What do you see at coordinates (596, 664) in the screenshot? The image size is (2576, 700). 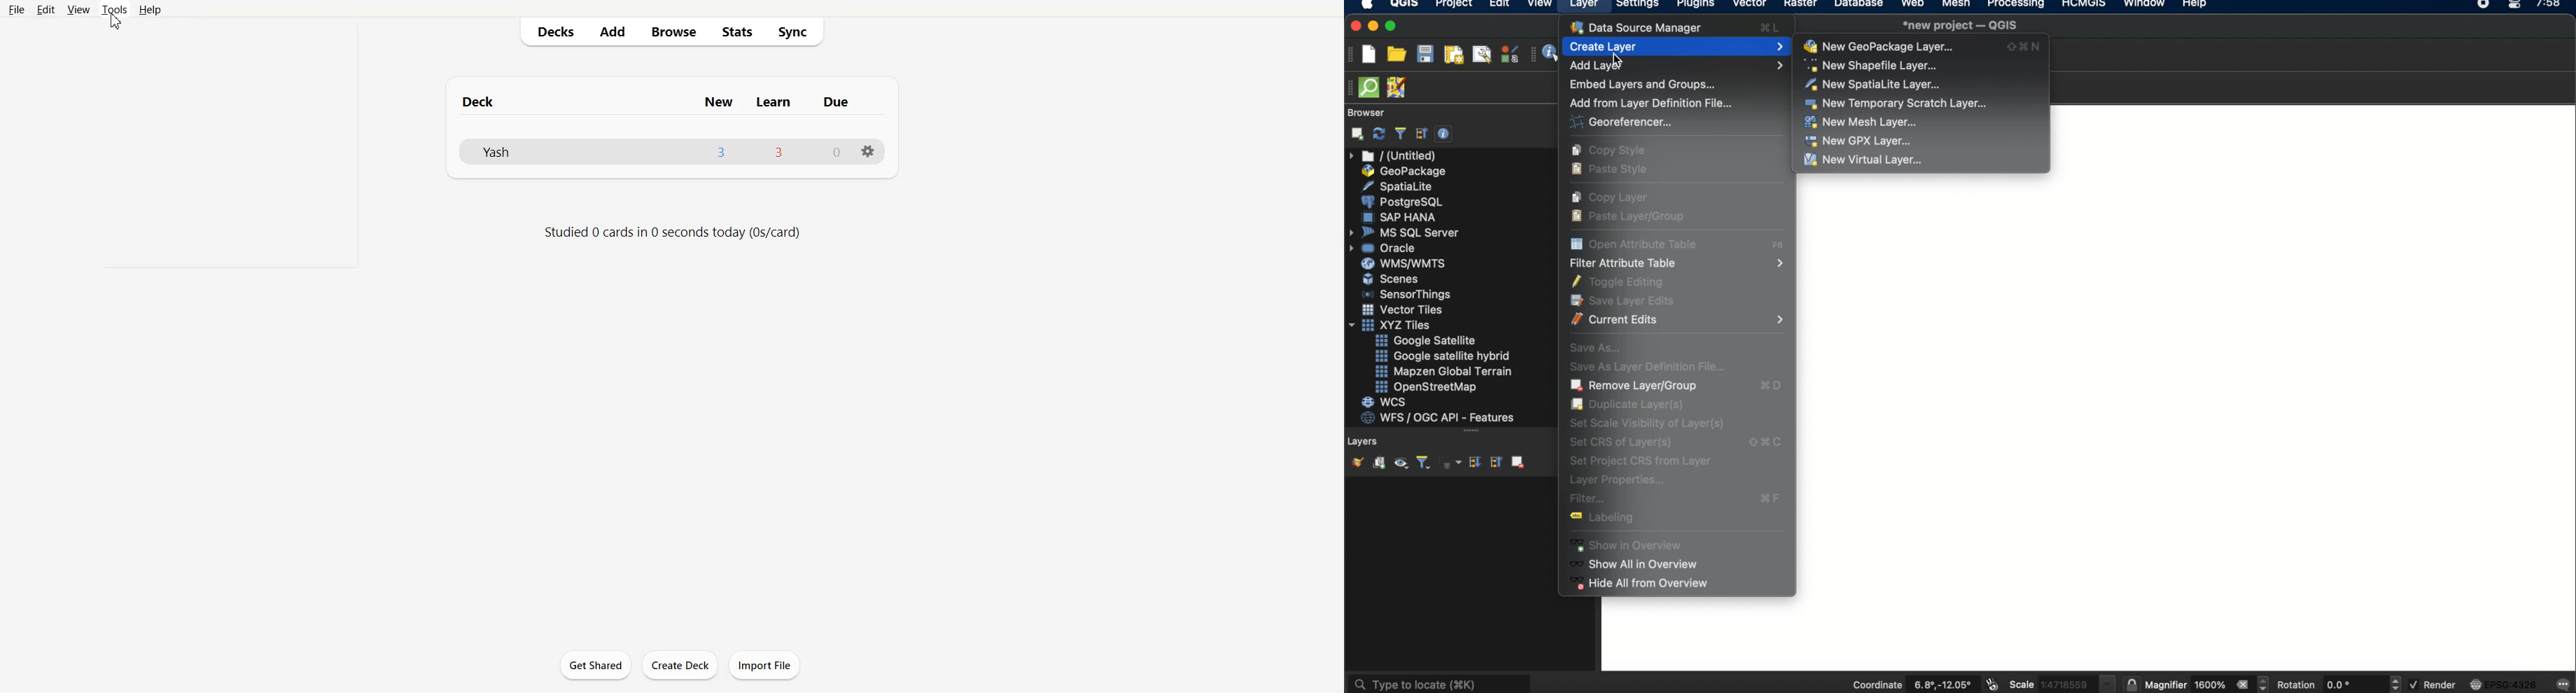 I see `Get Shared` at bounding box center [596, 664].